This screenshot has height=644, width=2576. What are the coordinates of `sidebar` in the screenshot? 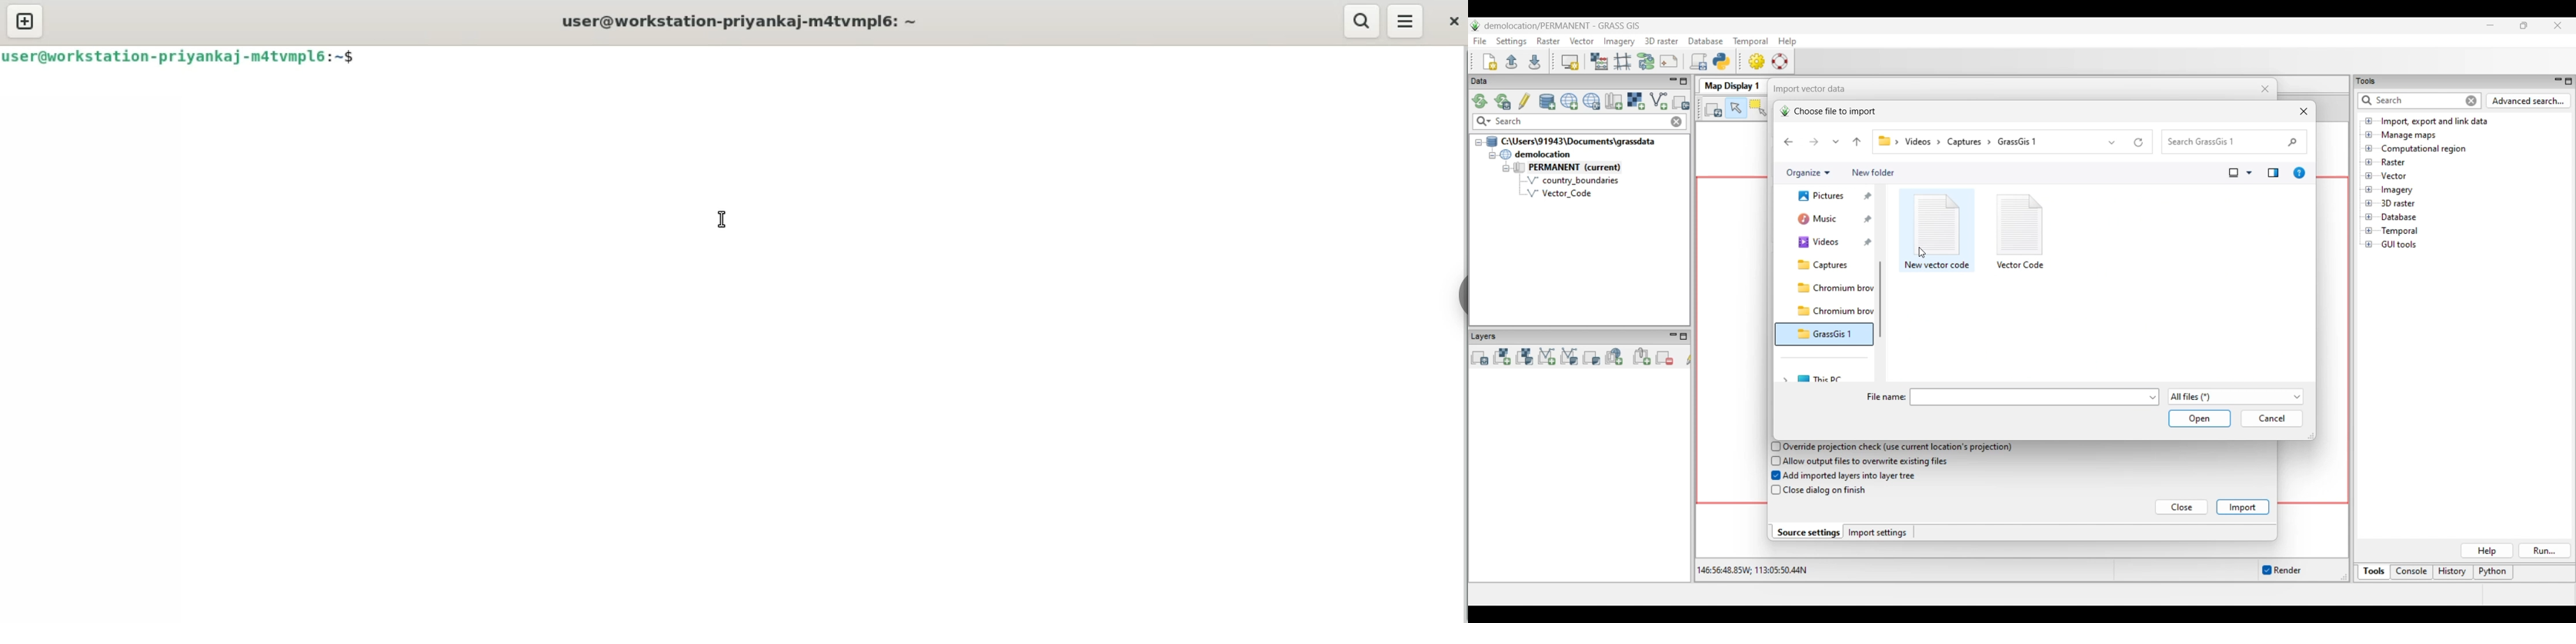 It's located at (1459, 297).